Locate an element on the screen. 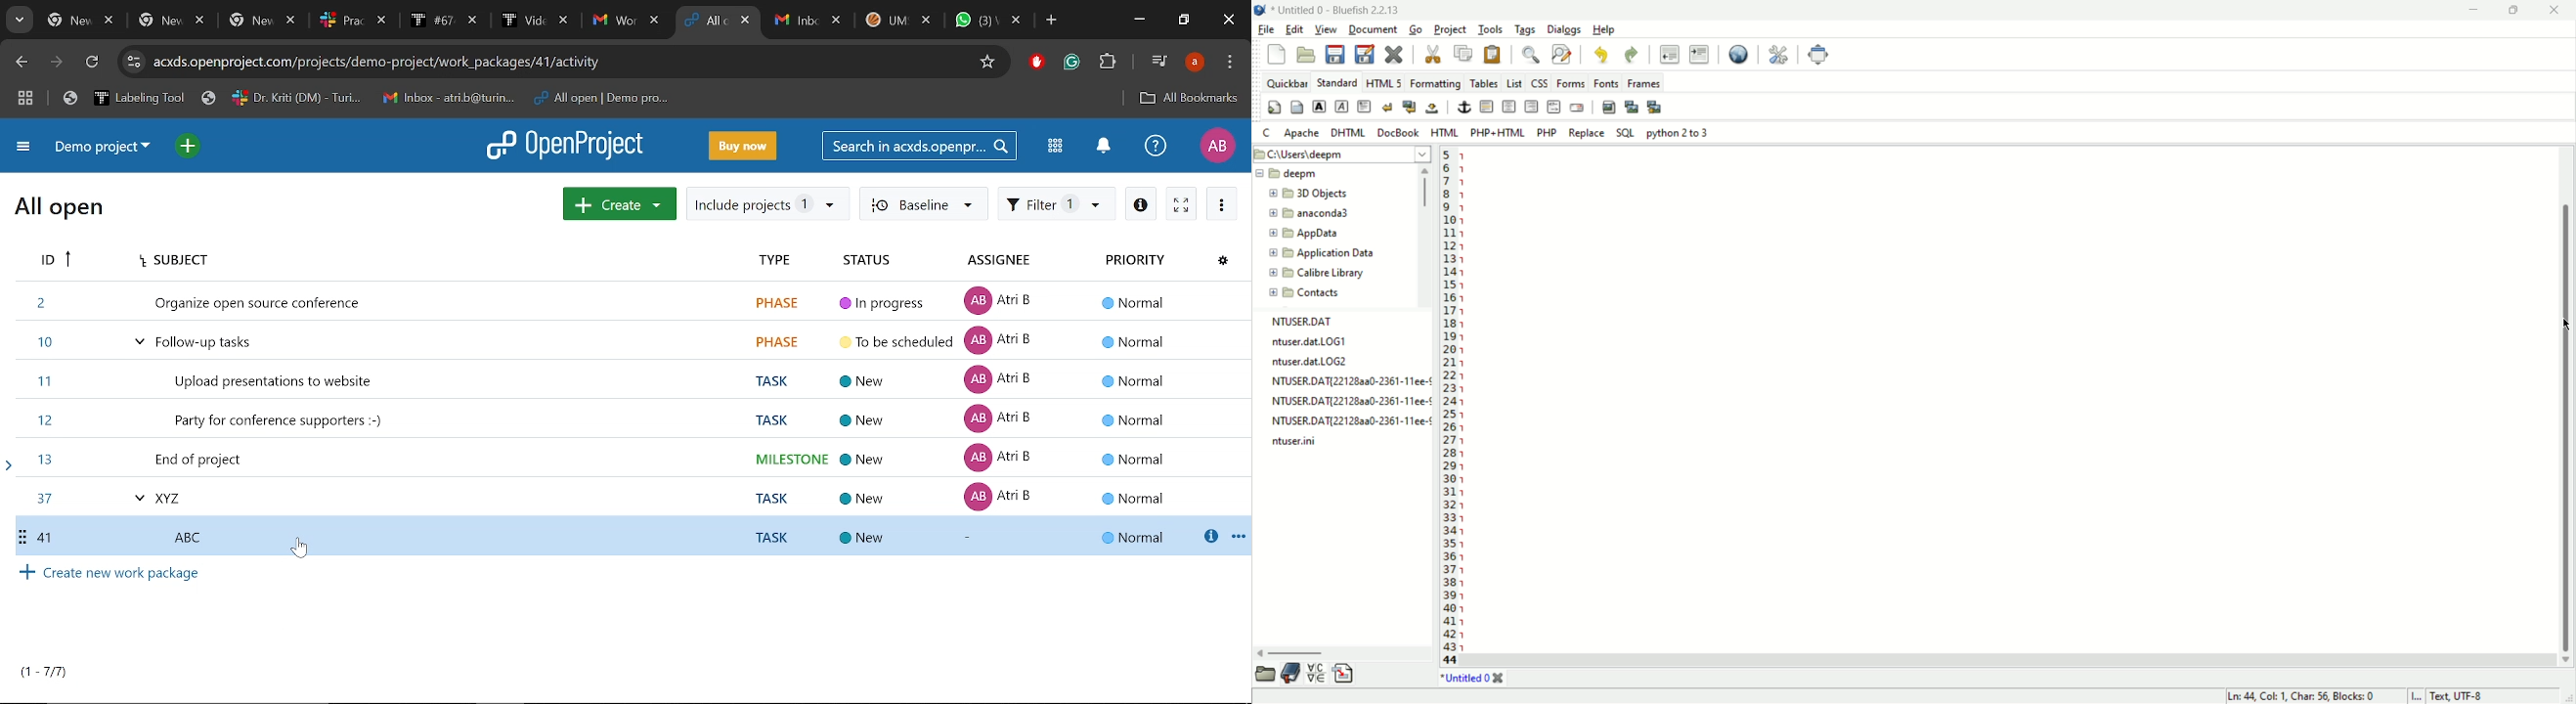  Contacts is located at coordinates (1315, 293).